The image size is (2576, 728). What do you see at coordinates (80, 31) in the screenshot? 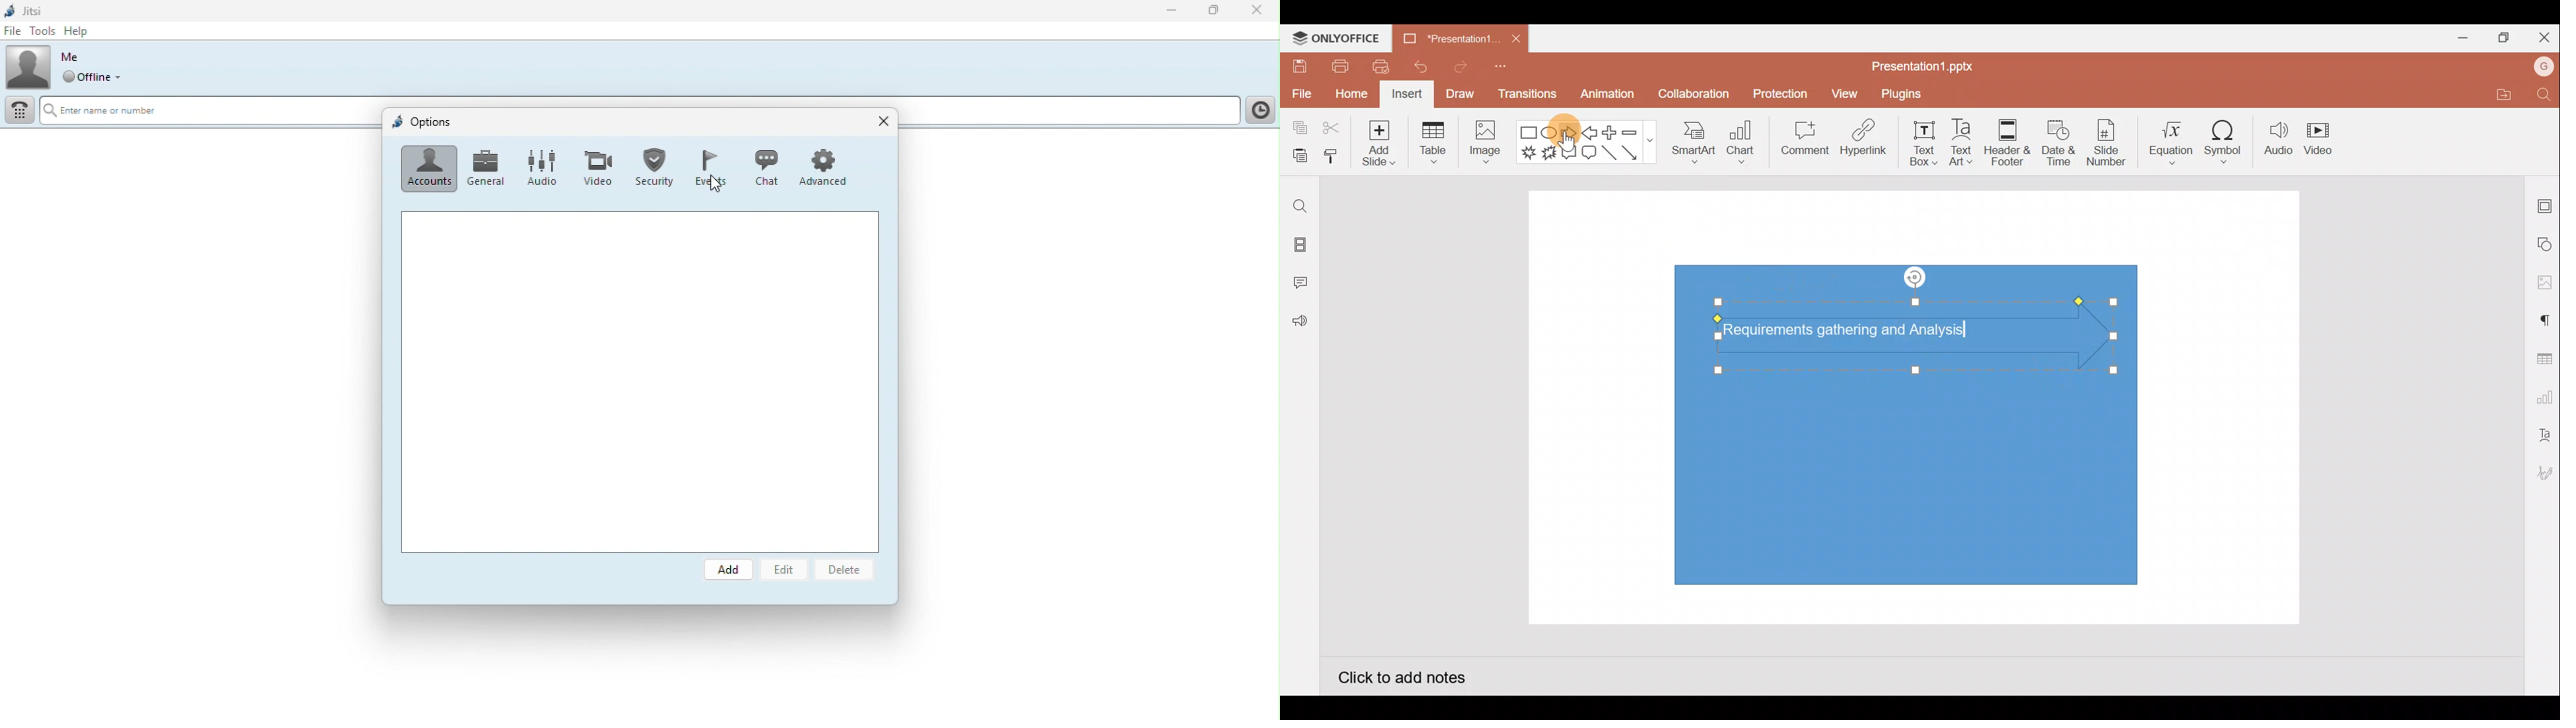
I see `help` at bounding box center [80, 31].